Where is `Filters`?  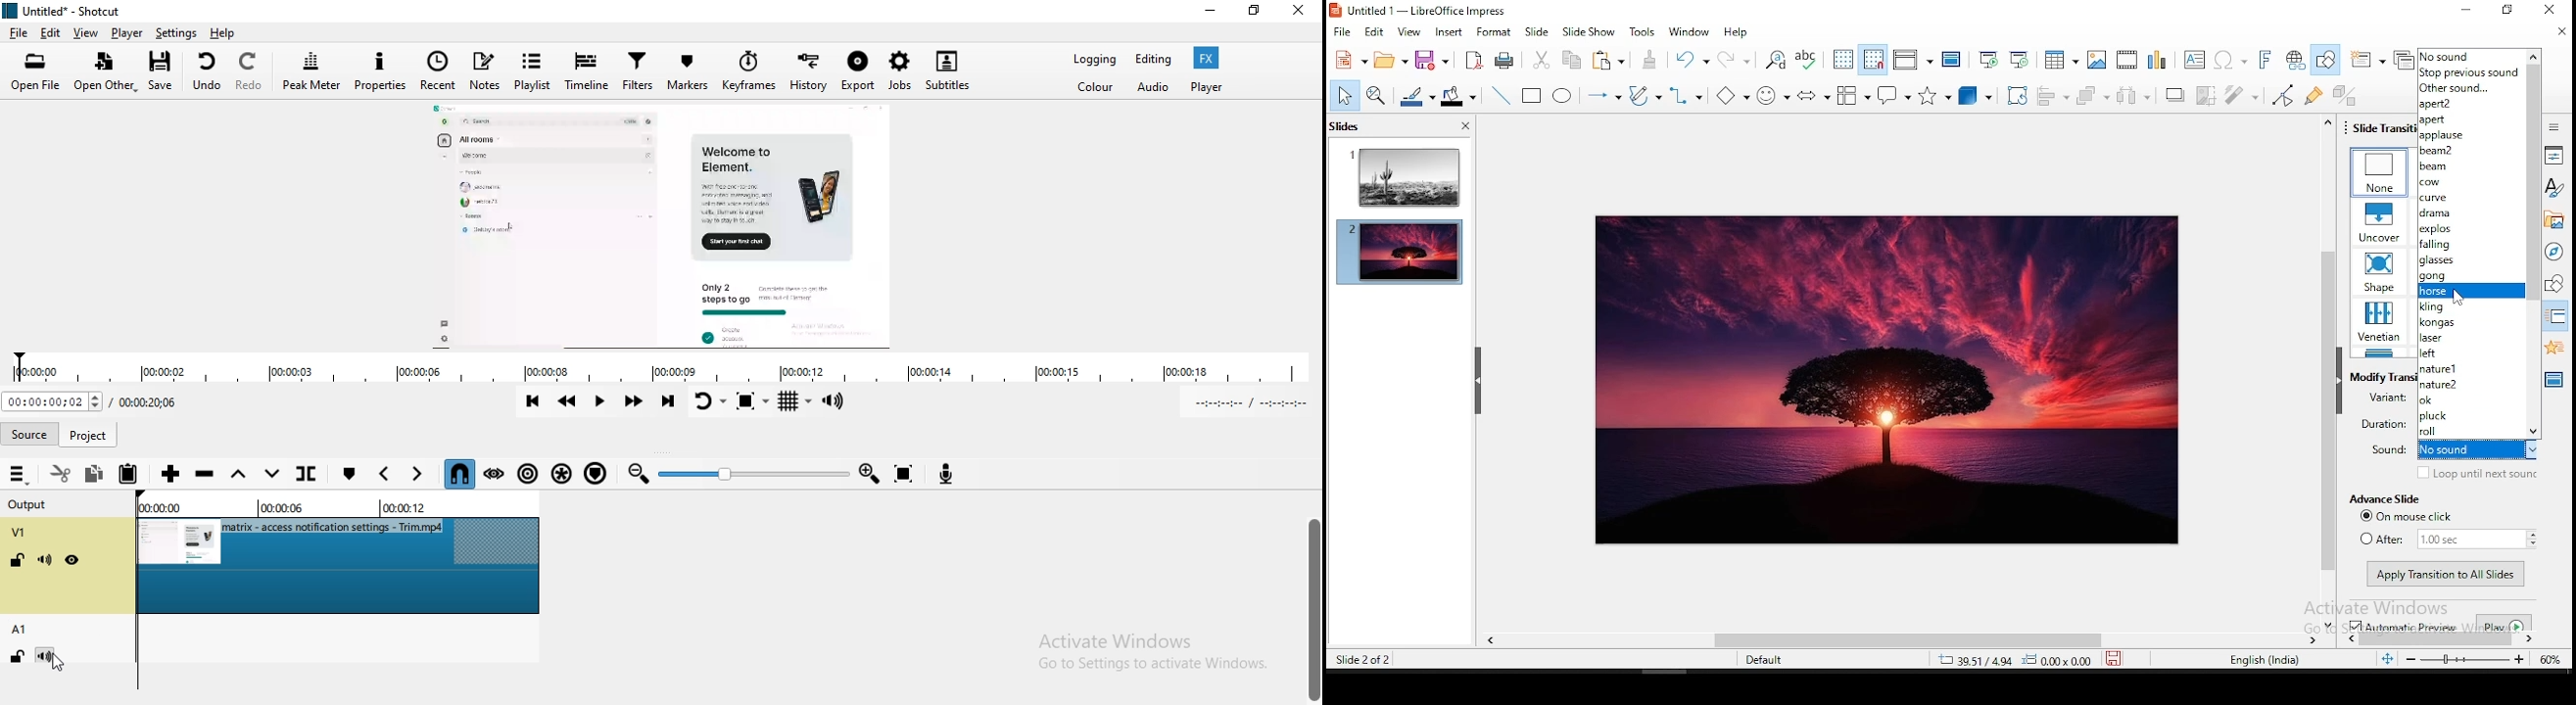 Filters is located at coordinates (638, 73).